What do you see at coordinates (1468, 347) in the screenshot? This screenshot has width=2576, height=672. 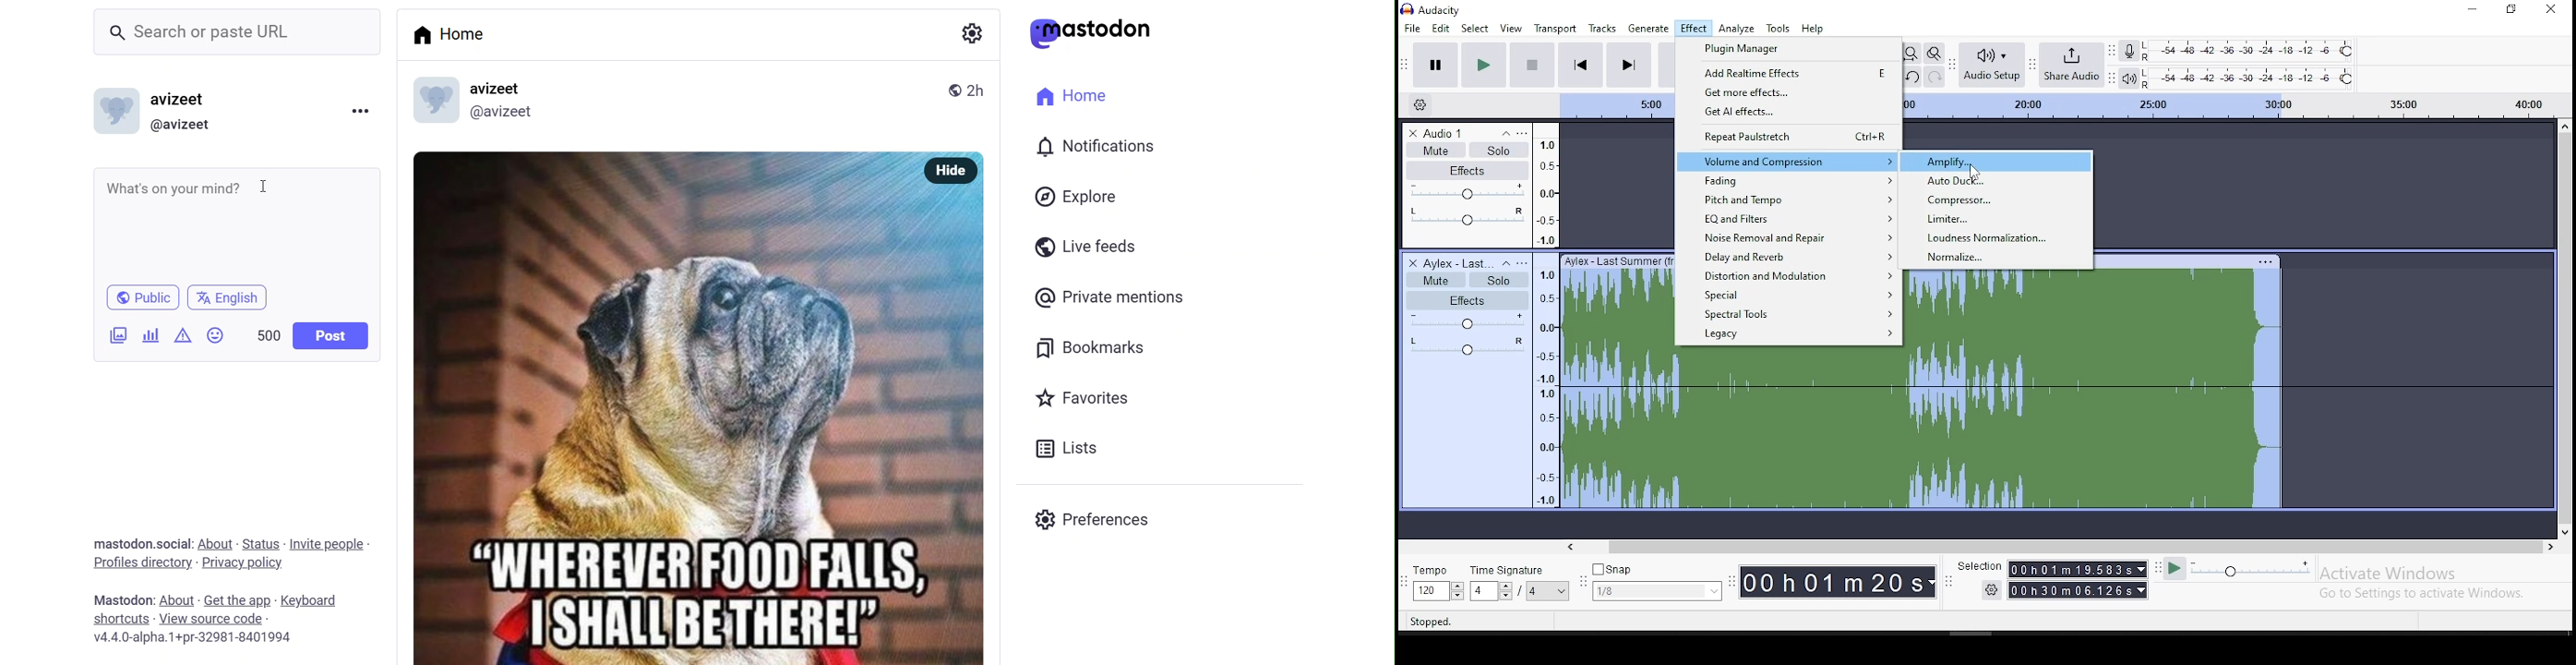 I see `pan` at bounding box center [1468, 347].